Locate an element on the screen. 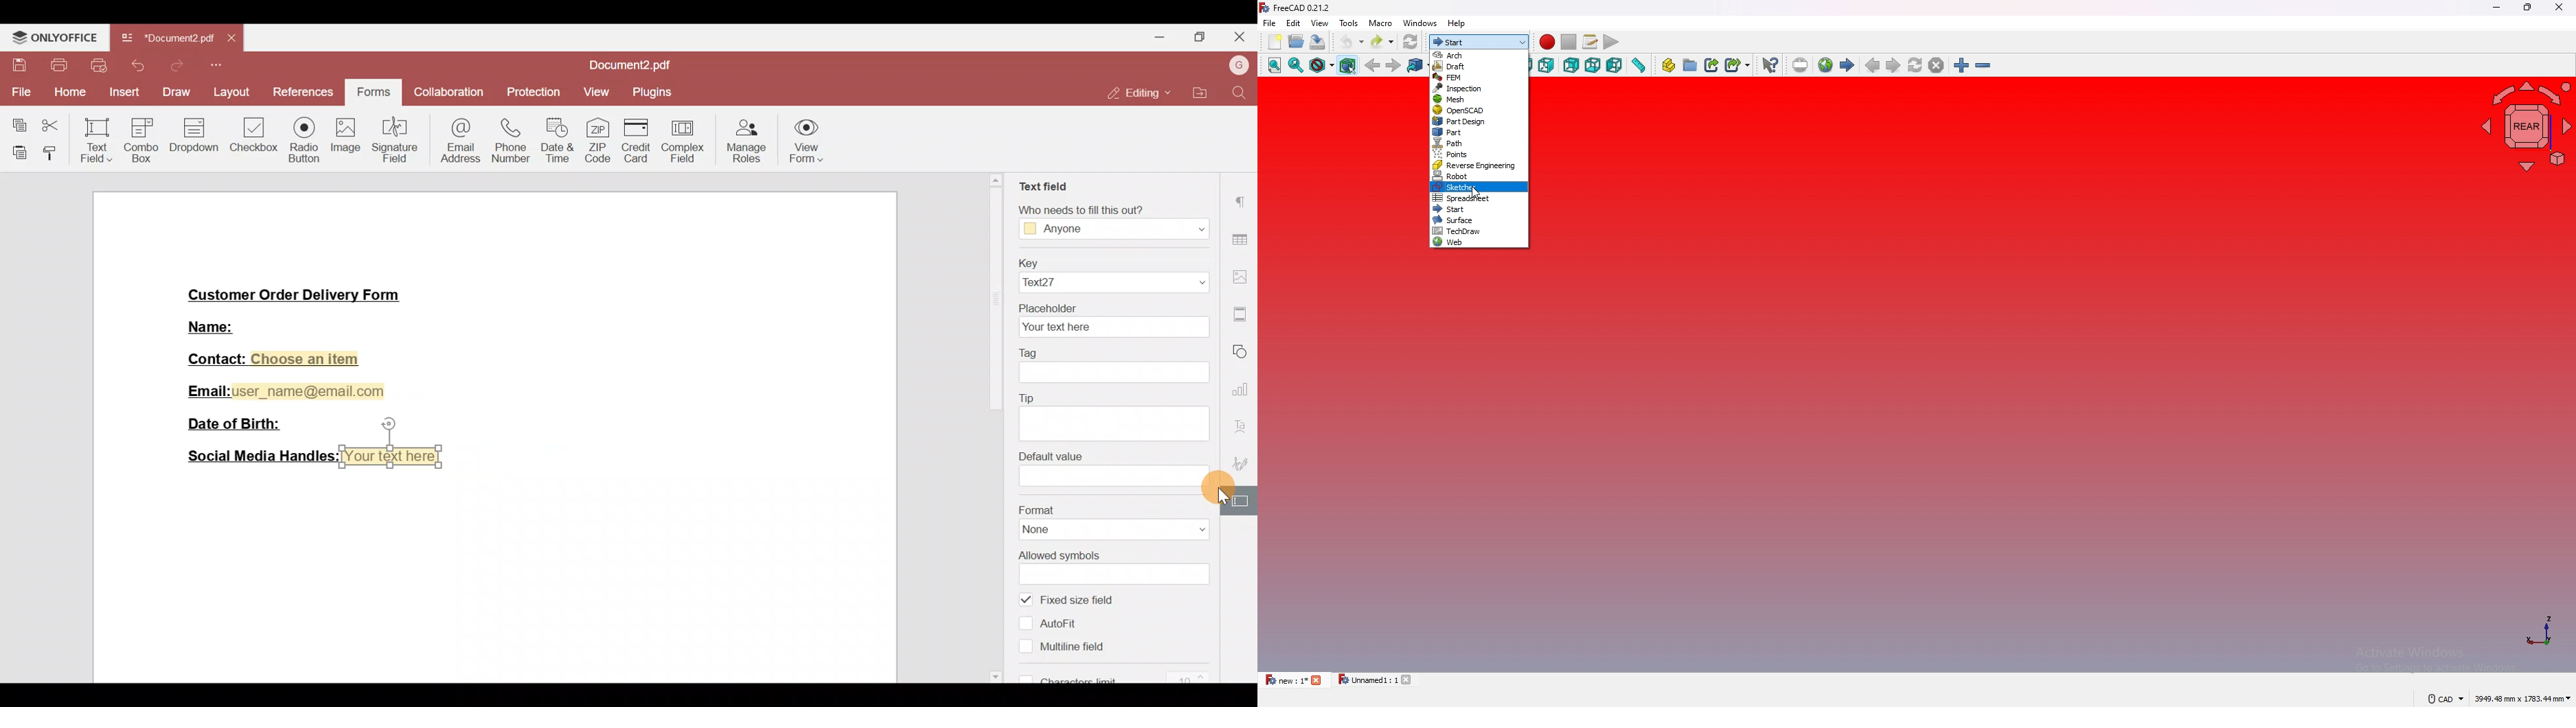 The height and width of the screenshot is (728, 2576). redo is located at coordinates (1384, 41).